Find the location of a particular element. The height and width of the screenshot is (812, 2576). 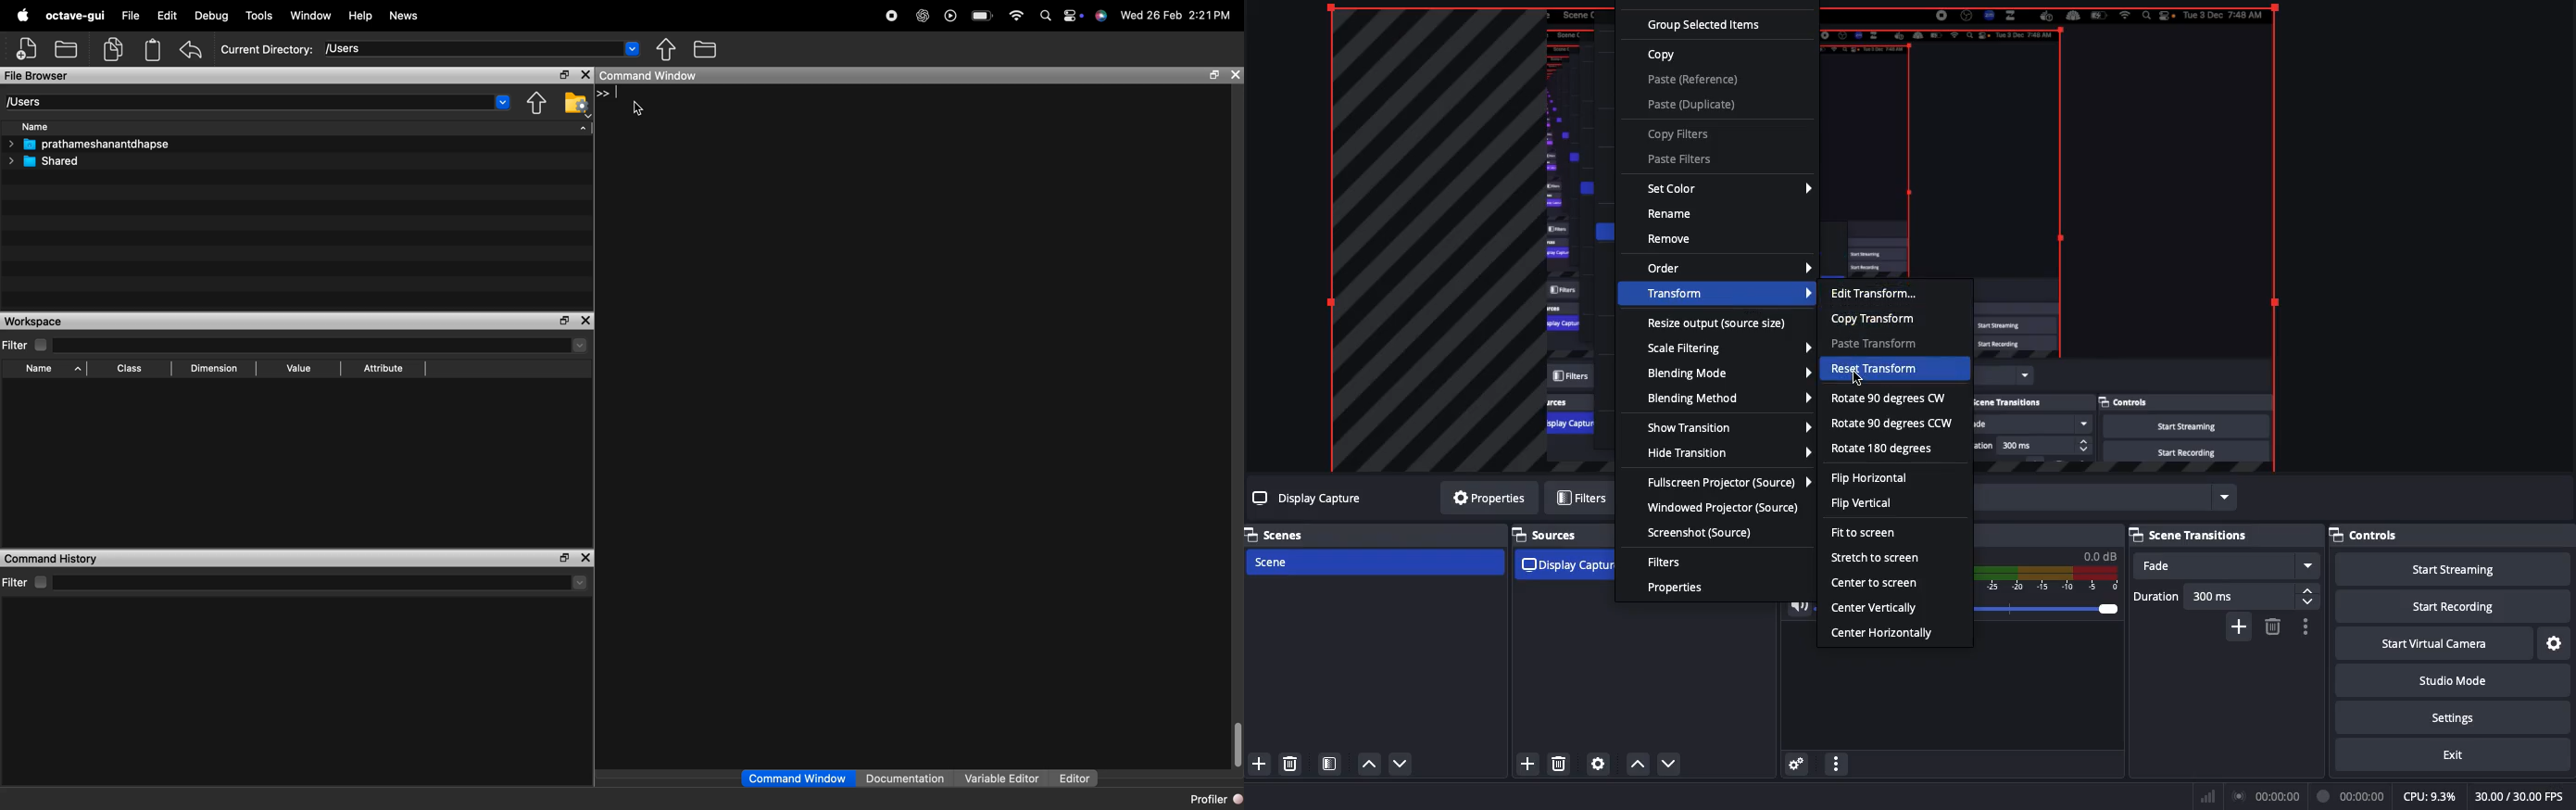

Rename is located at coordinates (1674, 214).